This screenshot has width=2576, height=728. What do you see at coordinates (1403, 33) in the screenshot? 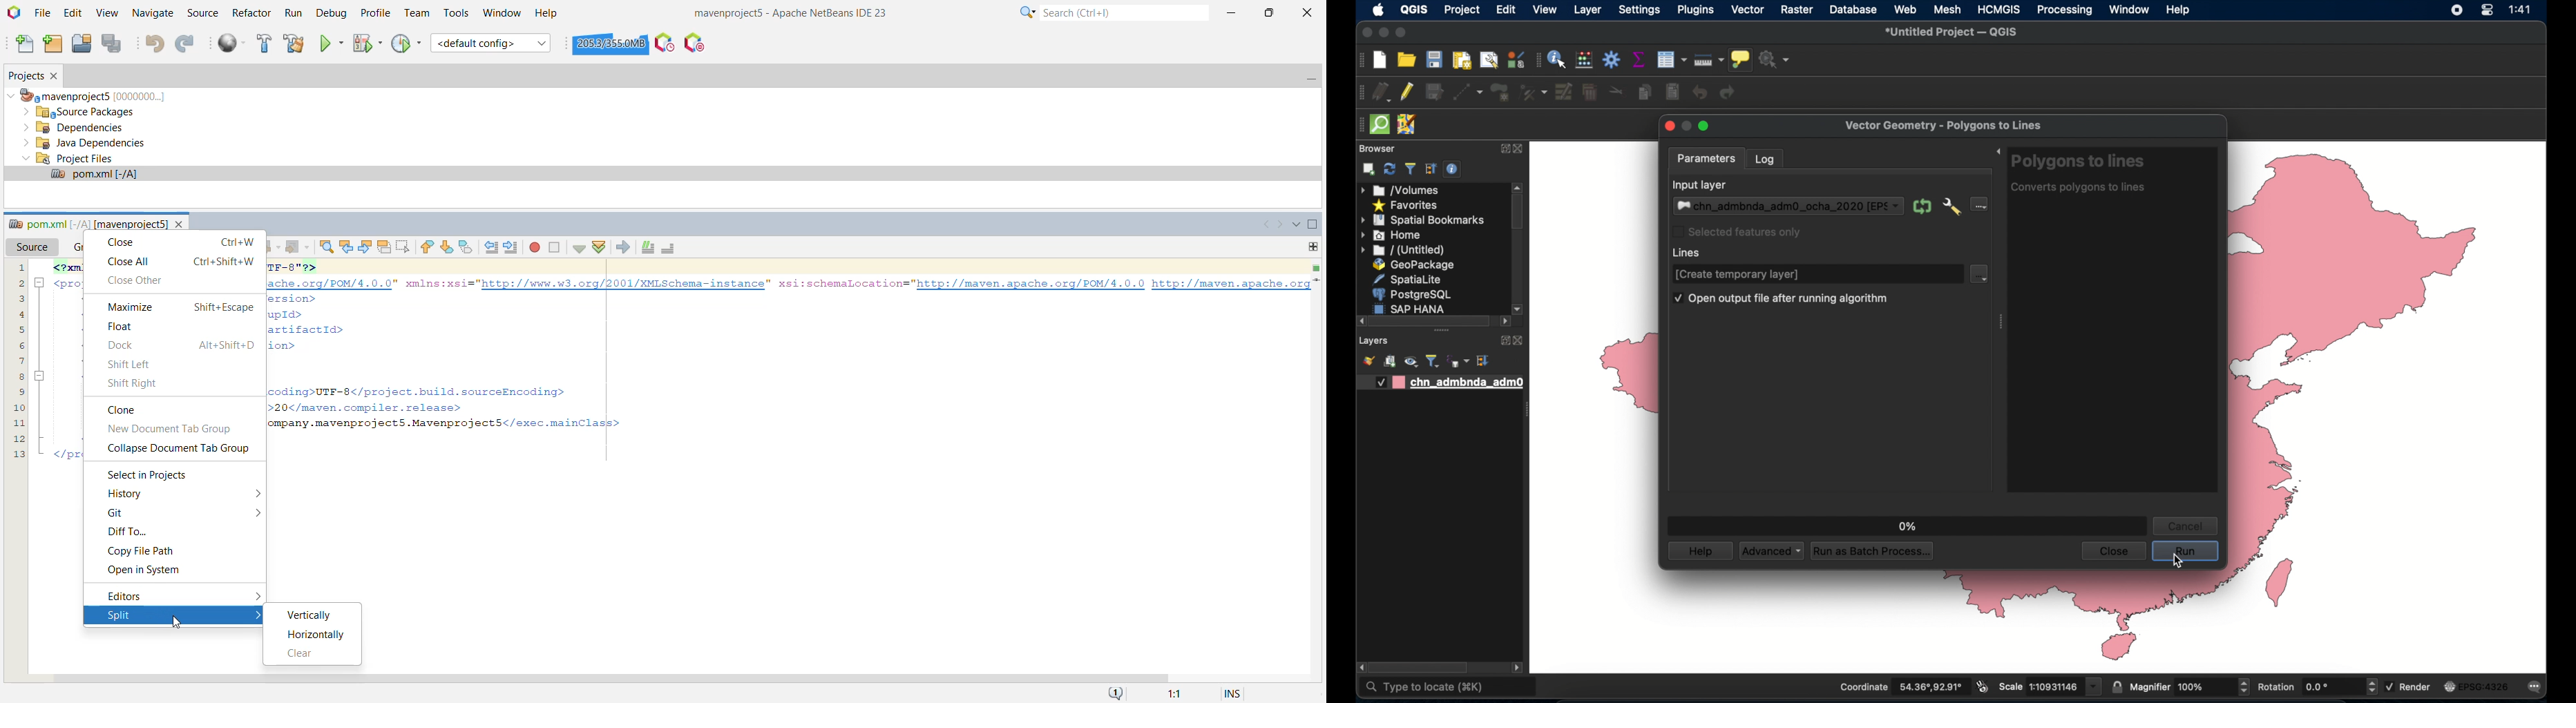
I see `maximize` at bounding box center [1403, 33].